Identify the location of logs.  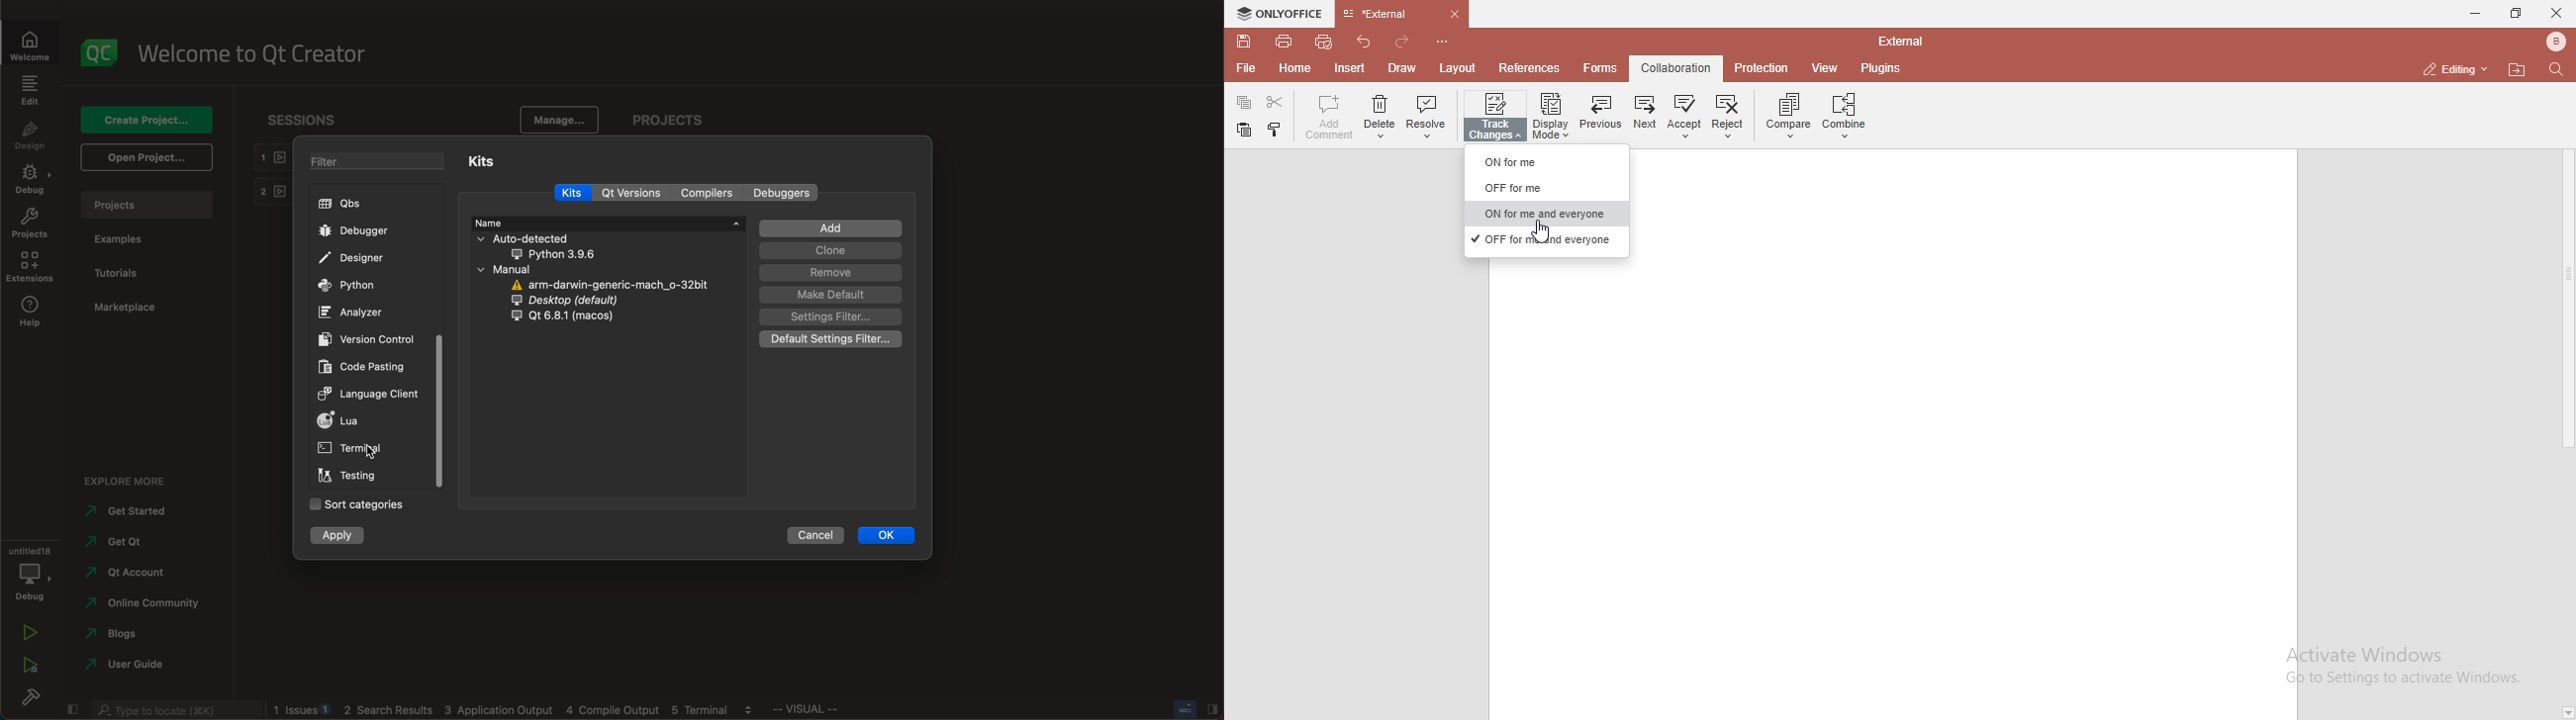
(518, 712).